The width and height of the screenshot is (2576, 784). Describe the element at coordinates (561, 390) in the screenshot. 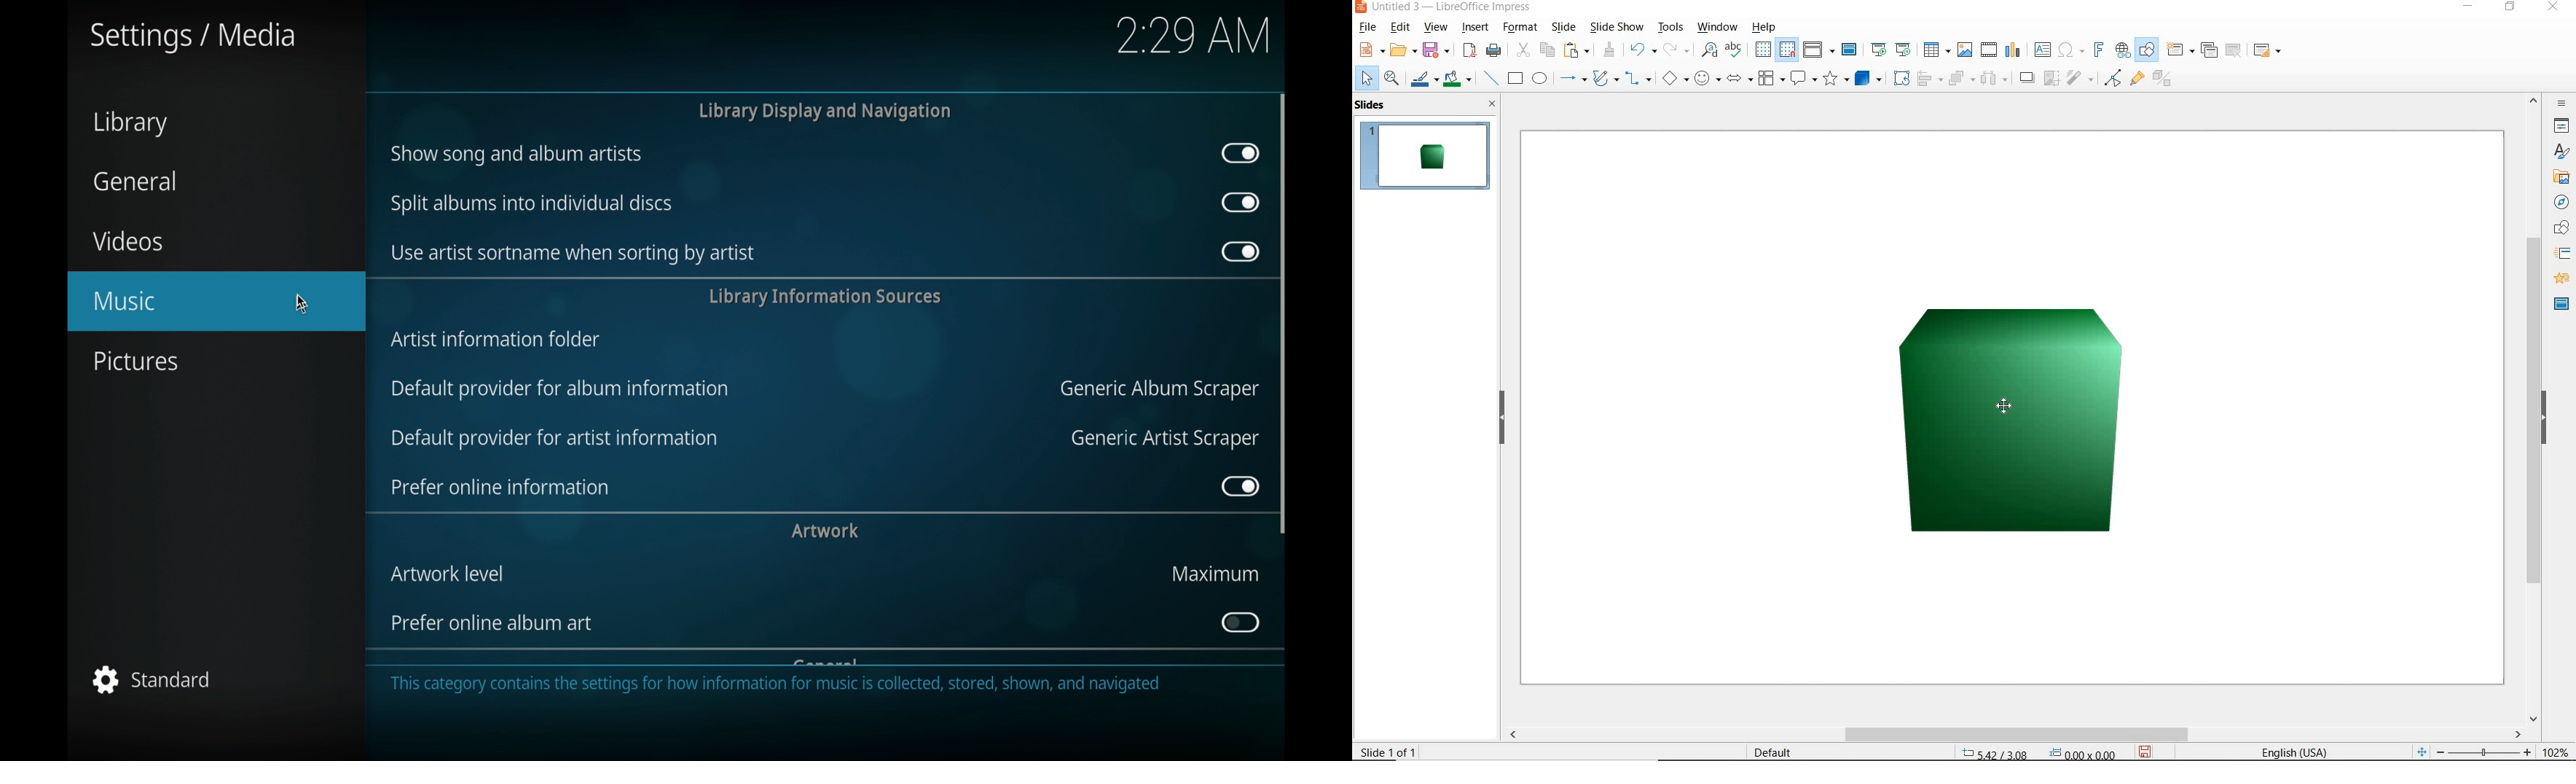

I see `default provider for album information` at that location.